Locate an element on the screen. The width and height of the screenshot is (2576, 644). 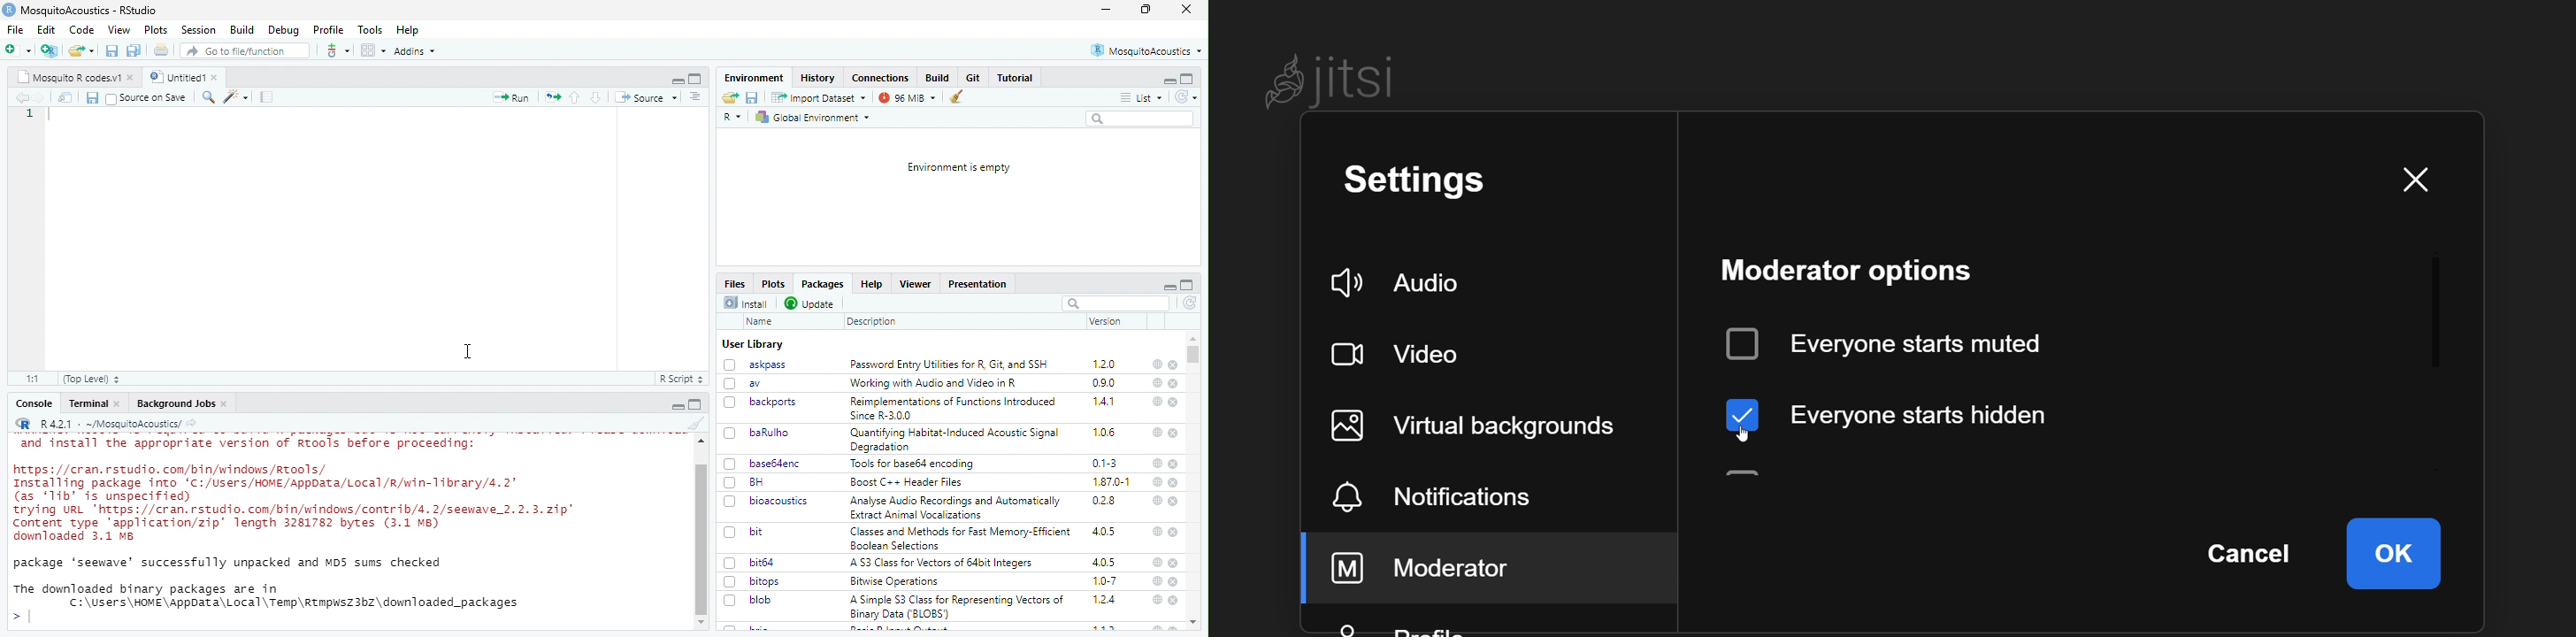
Edit is located at coordinates (48, 29).